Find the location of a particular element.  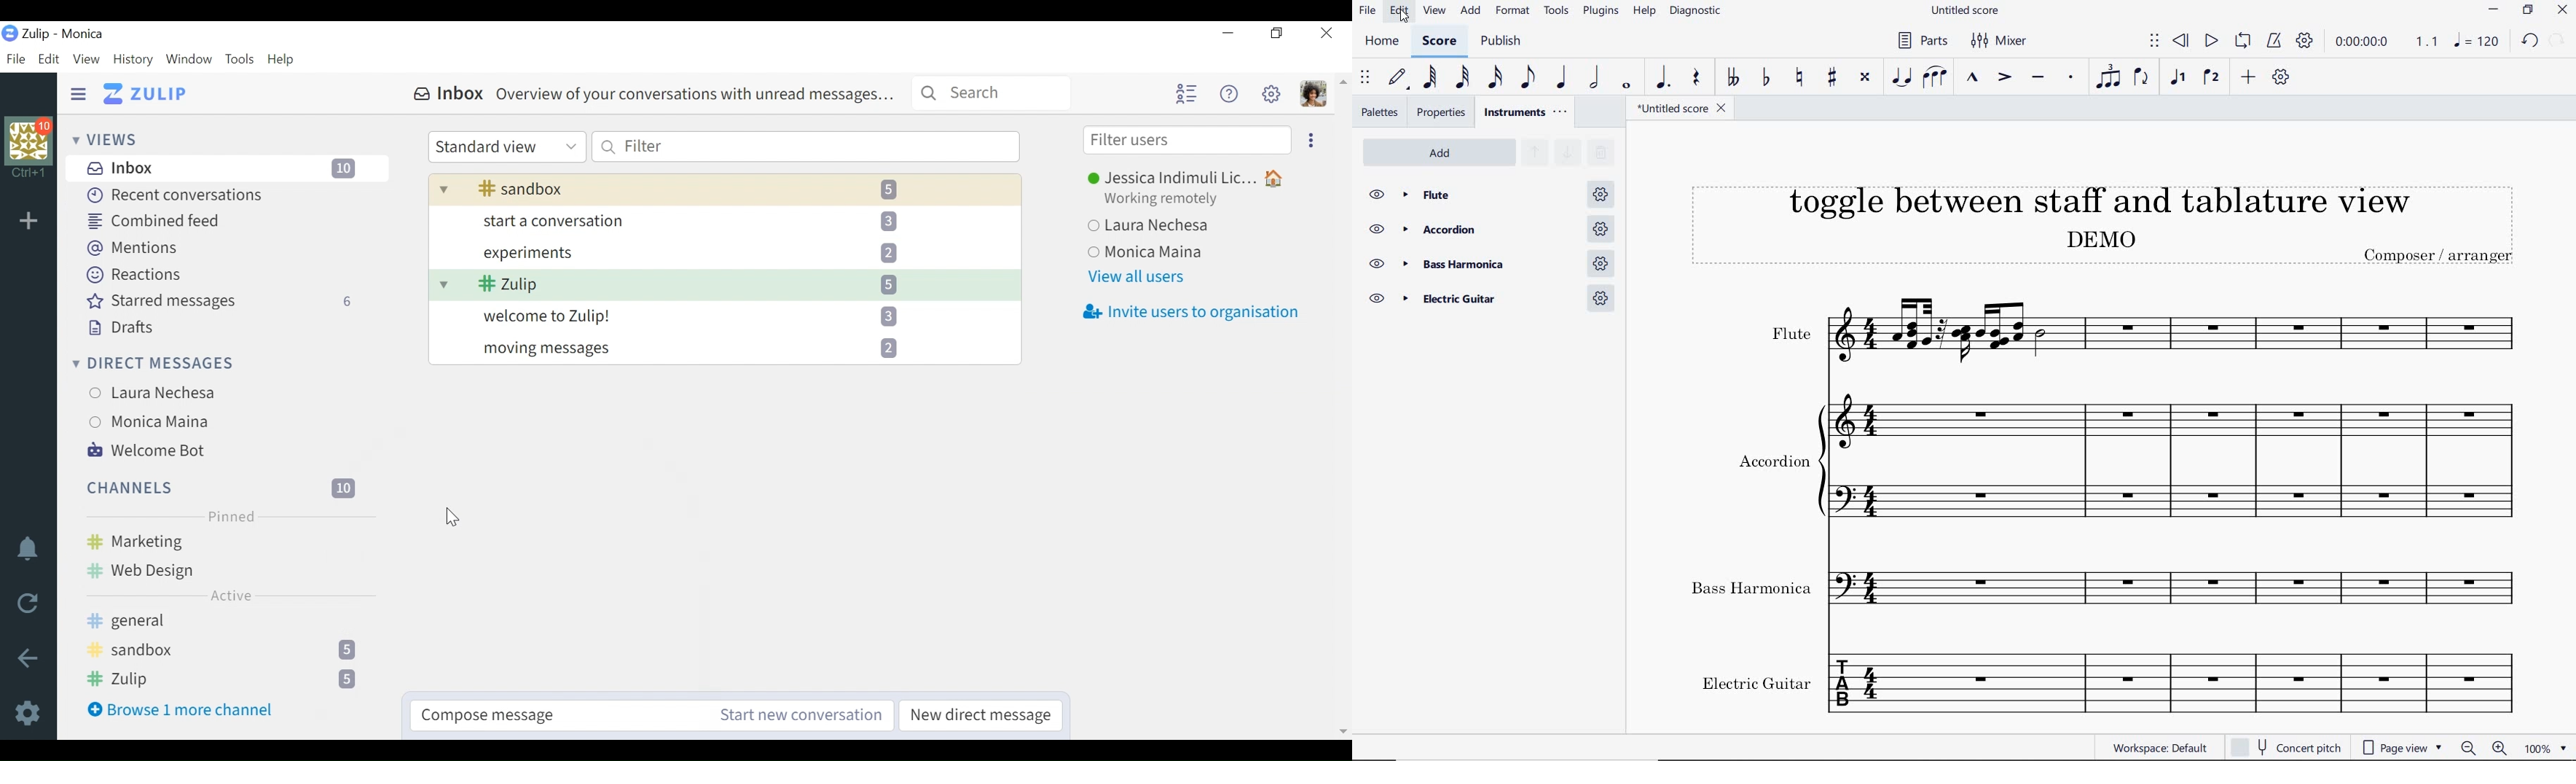

plugins is located at coordinates (1601, 12).